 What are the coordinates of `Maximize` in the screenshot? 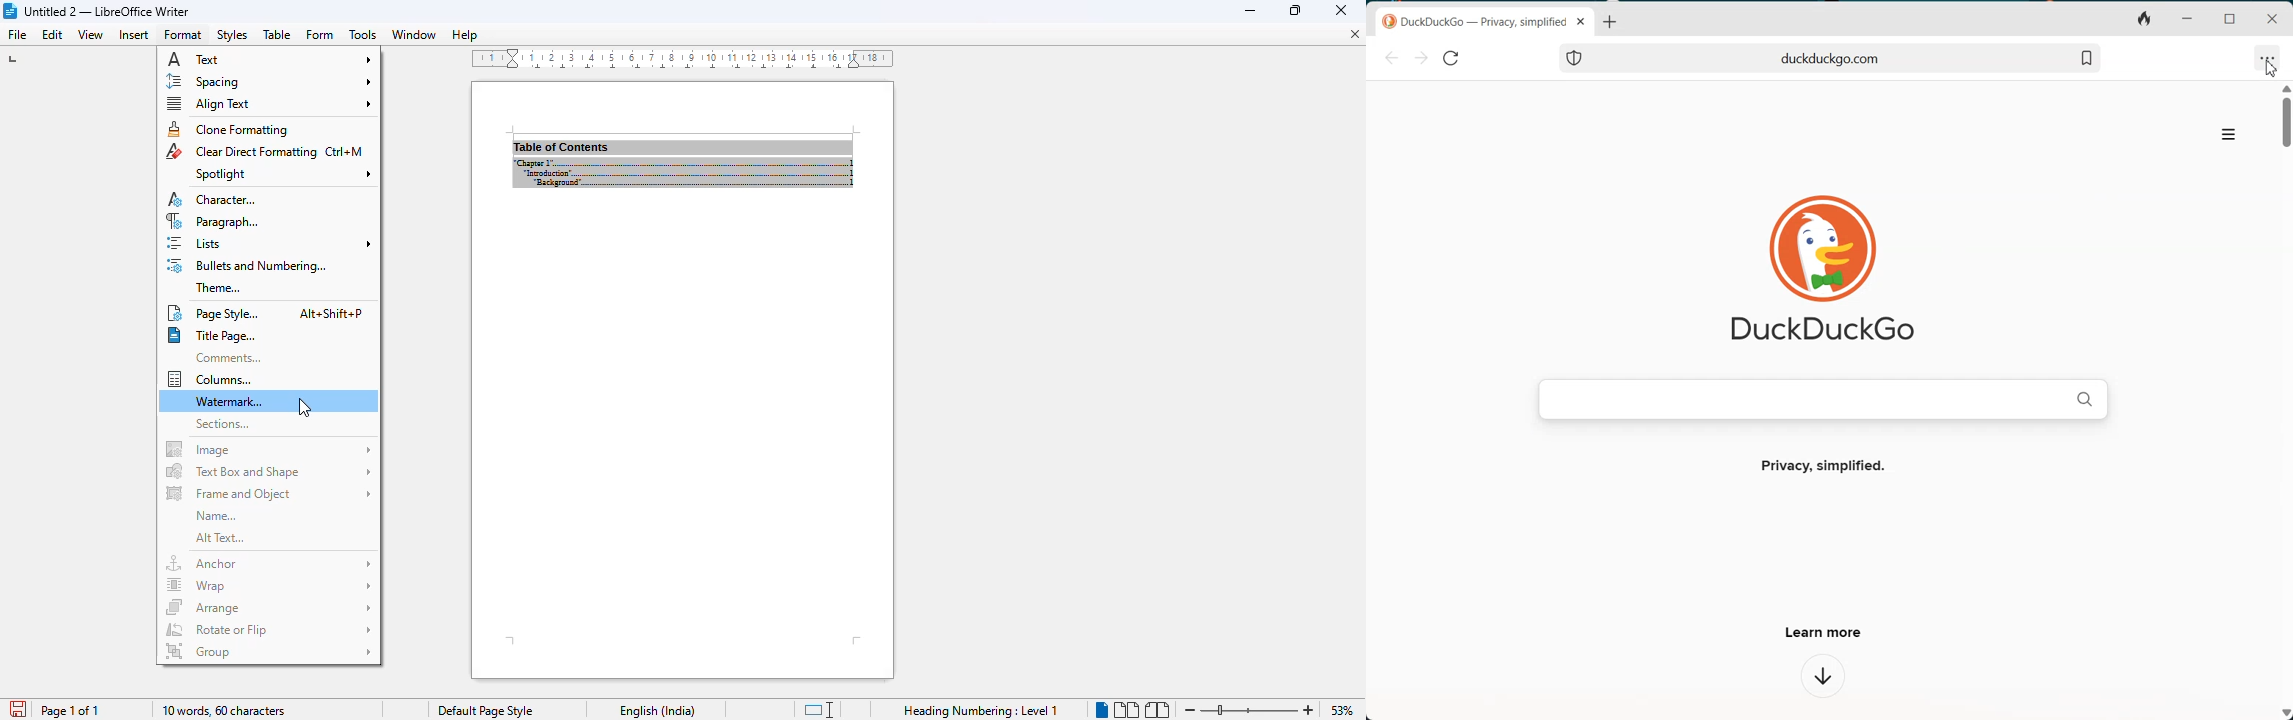 It's located at (2229, 19).